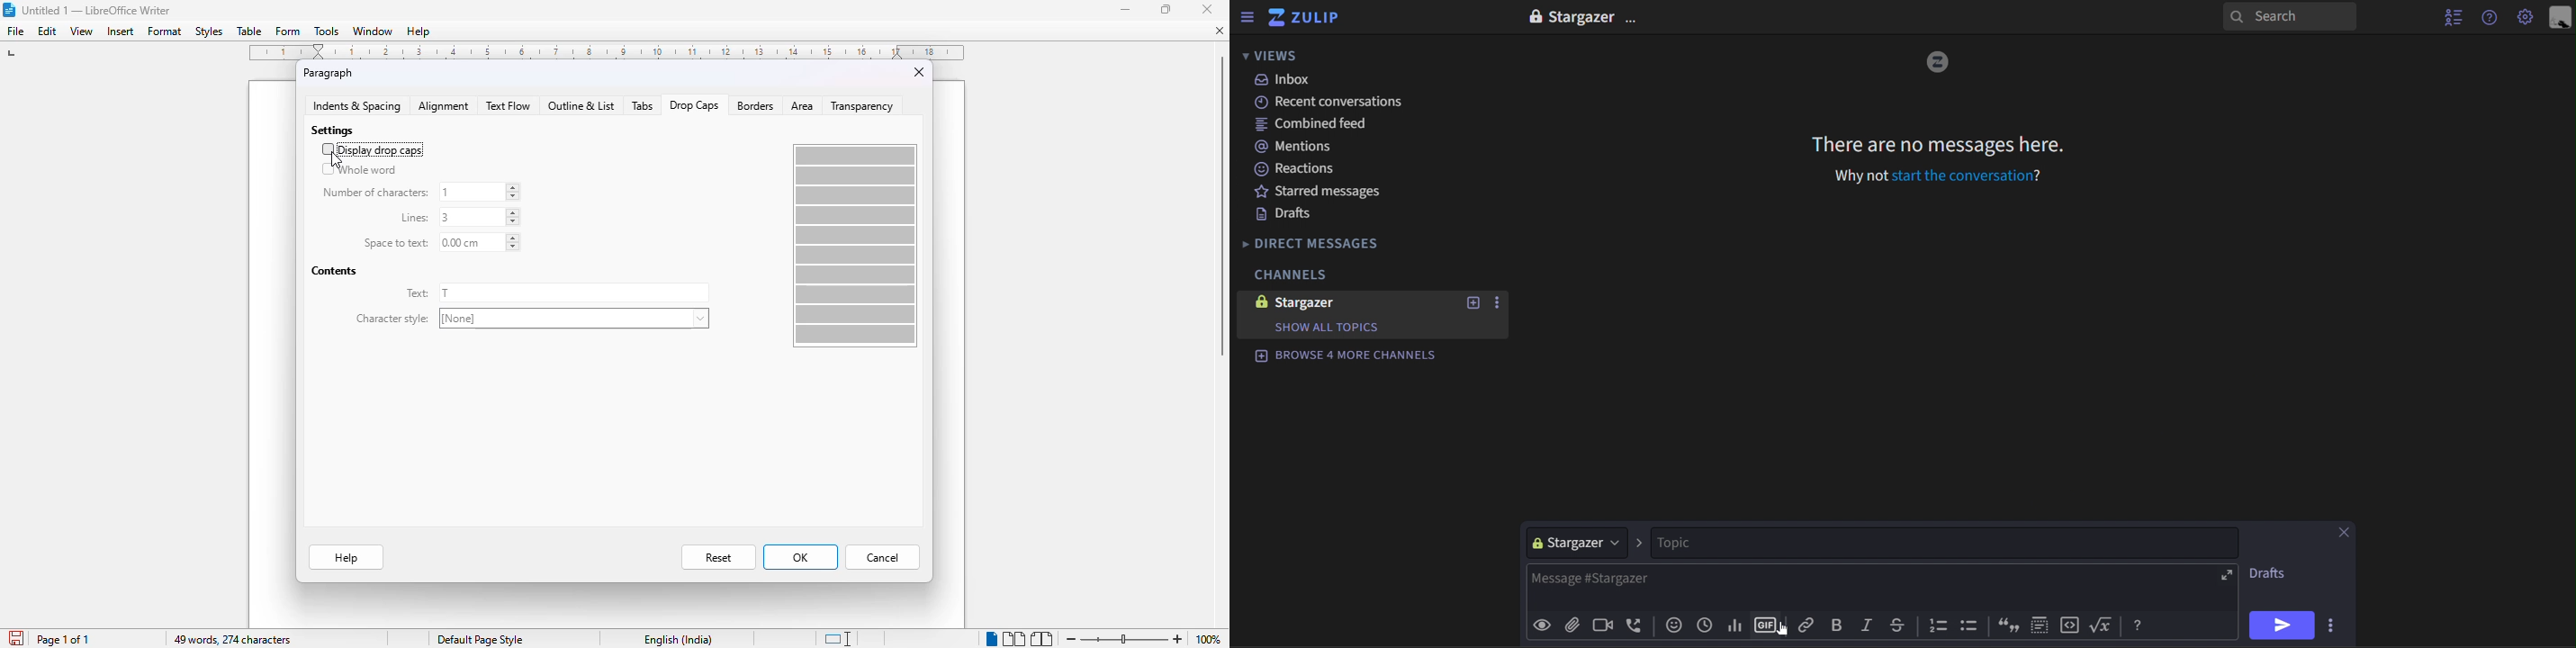 This screenshot has width=2576, height=672. I want to click on maximize, so click(1167, 9).